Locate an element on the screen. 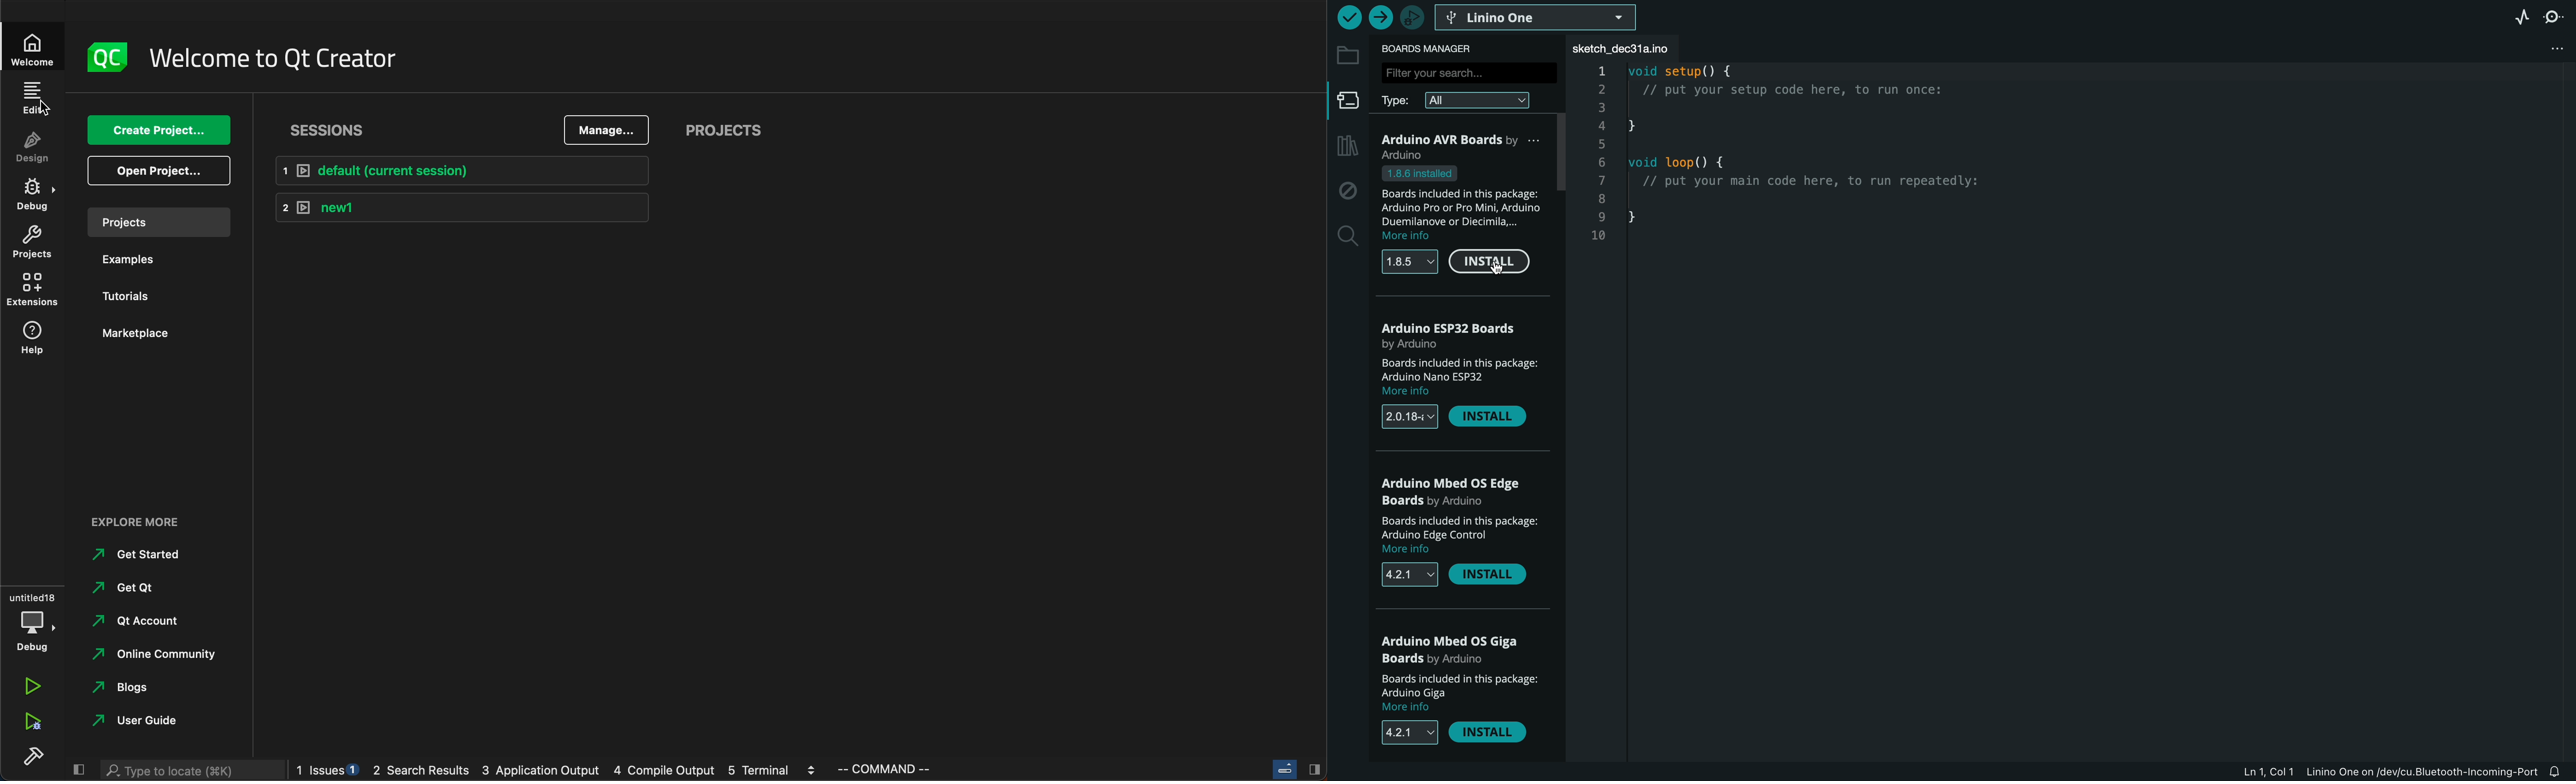 This screenshot has height=784, width=2576. code is located at coordinates (1815, 174).